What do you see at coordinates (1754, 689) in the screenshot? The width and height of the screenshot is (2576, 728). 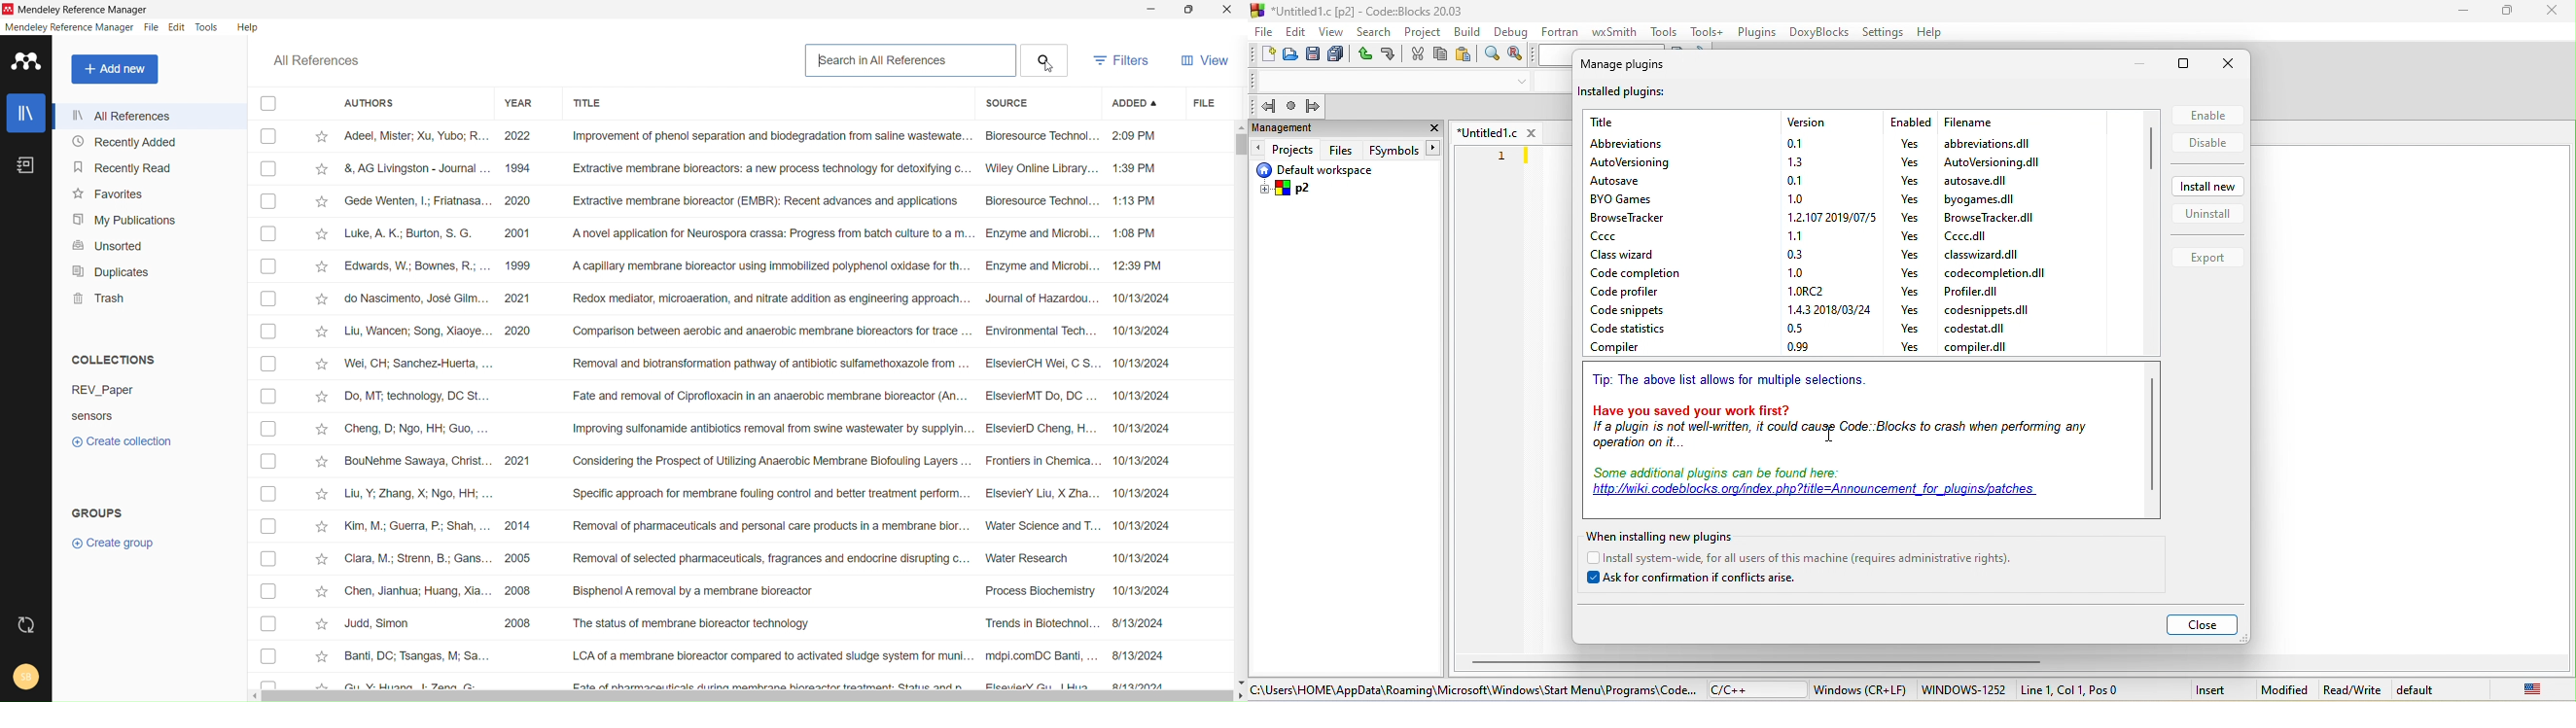 I see `c\c++` at bounding box center [1754, 689].